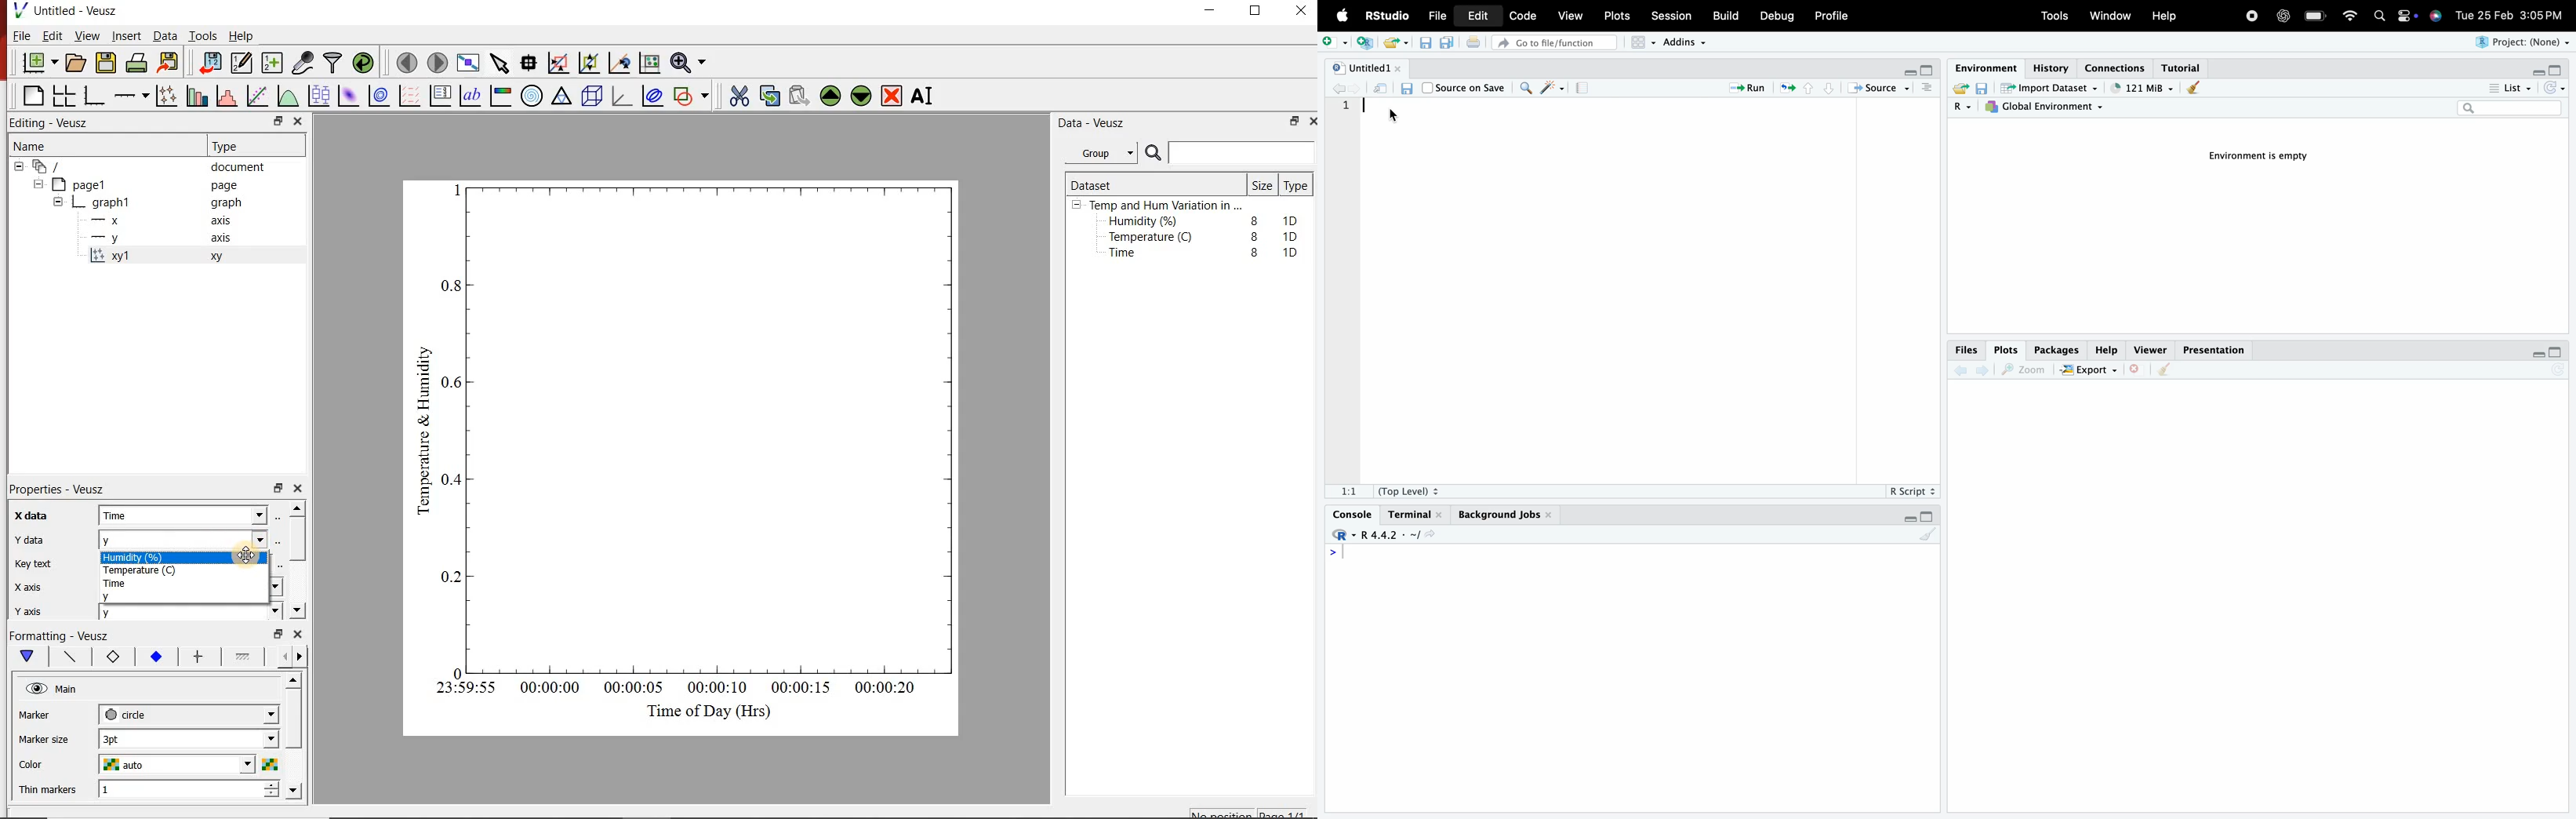  What do you see at coordinates (1931, 72) in the screenshot?
I see `Maximize/Restore` at bounding box center [1931, 72].